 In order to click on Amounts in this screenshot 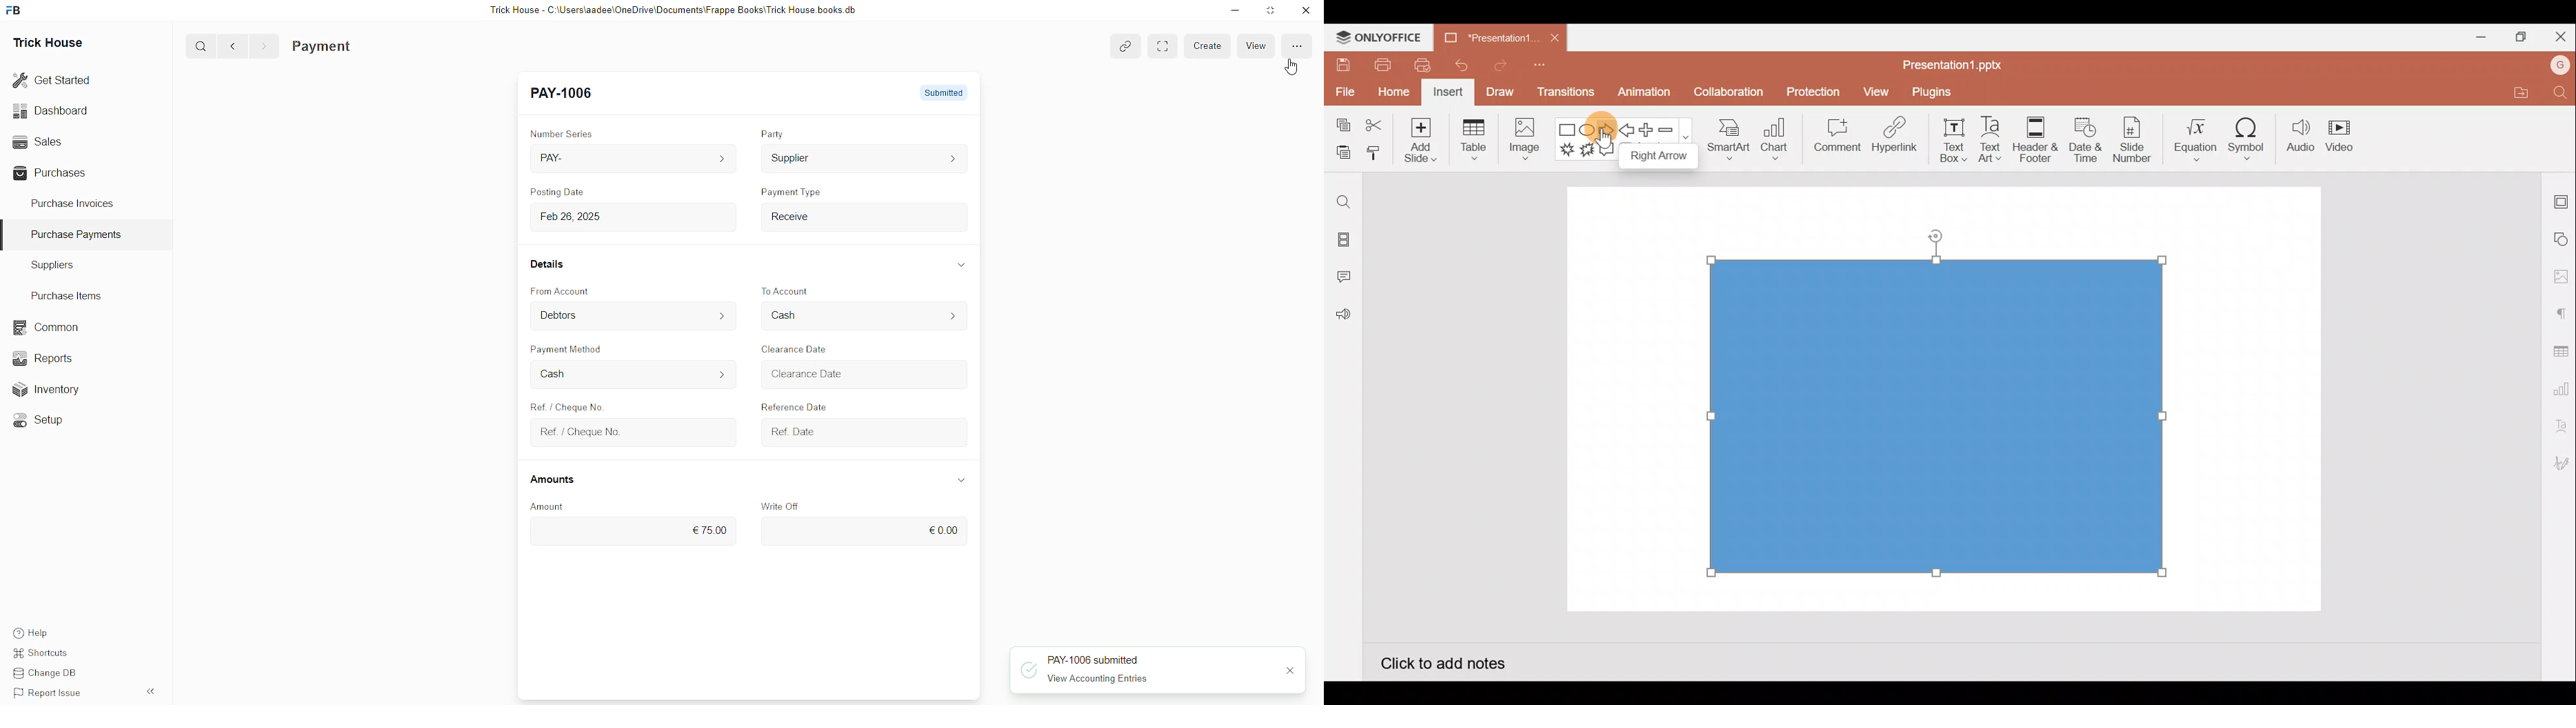, I will do `click(558, 479)`.